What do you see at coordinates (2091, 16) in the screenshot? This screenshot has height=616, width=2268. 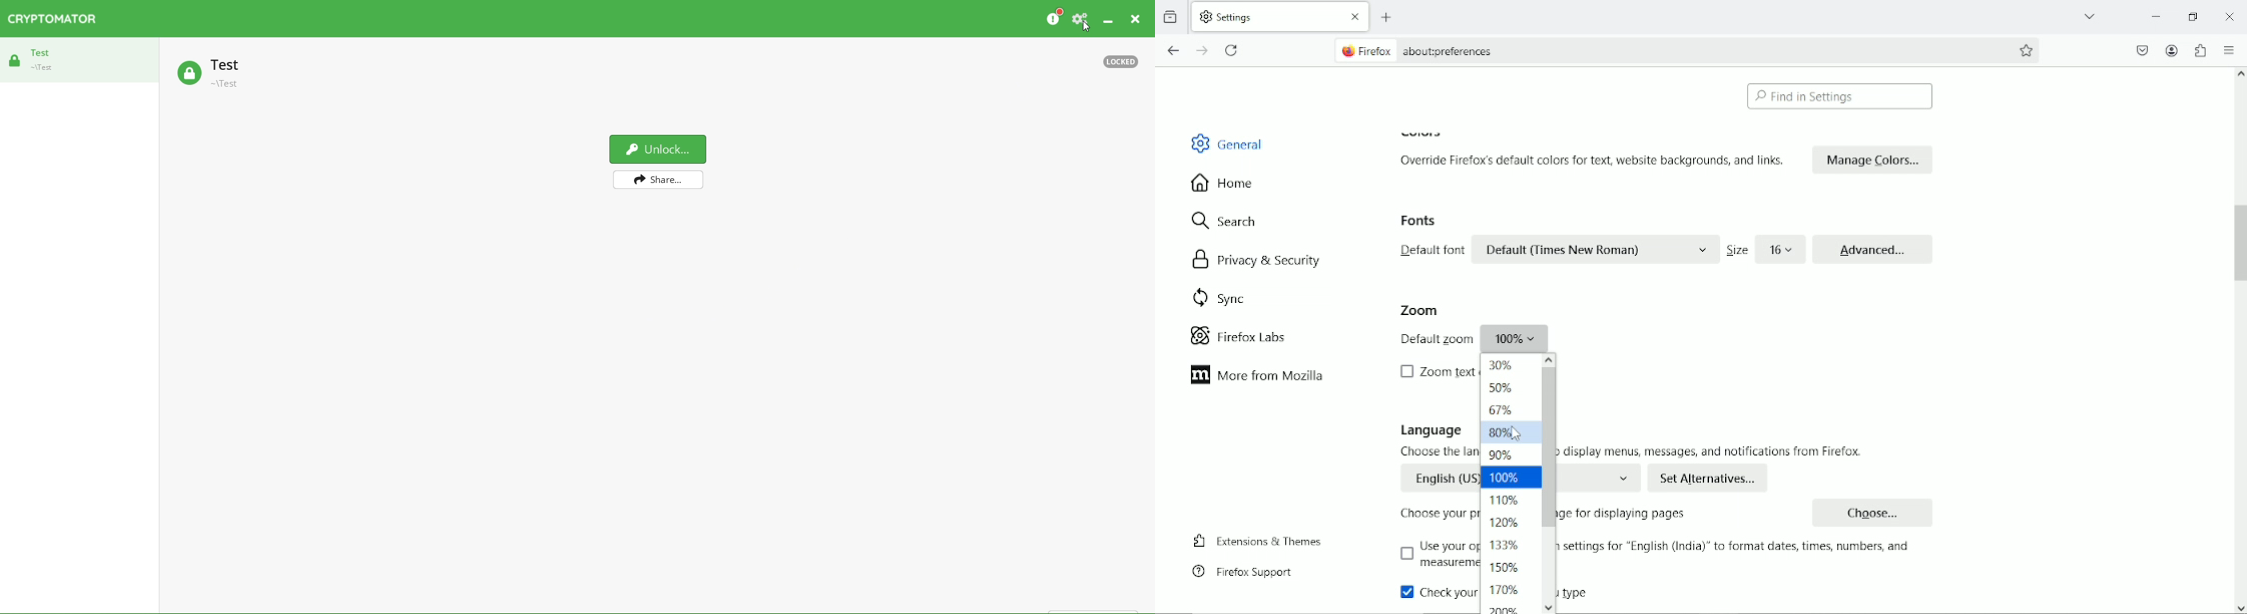 I see `list all tabs` at bounding box center [2091, 16].